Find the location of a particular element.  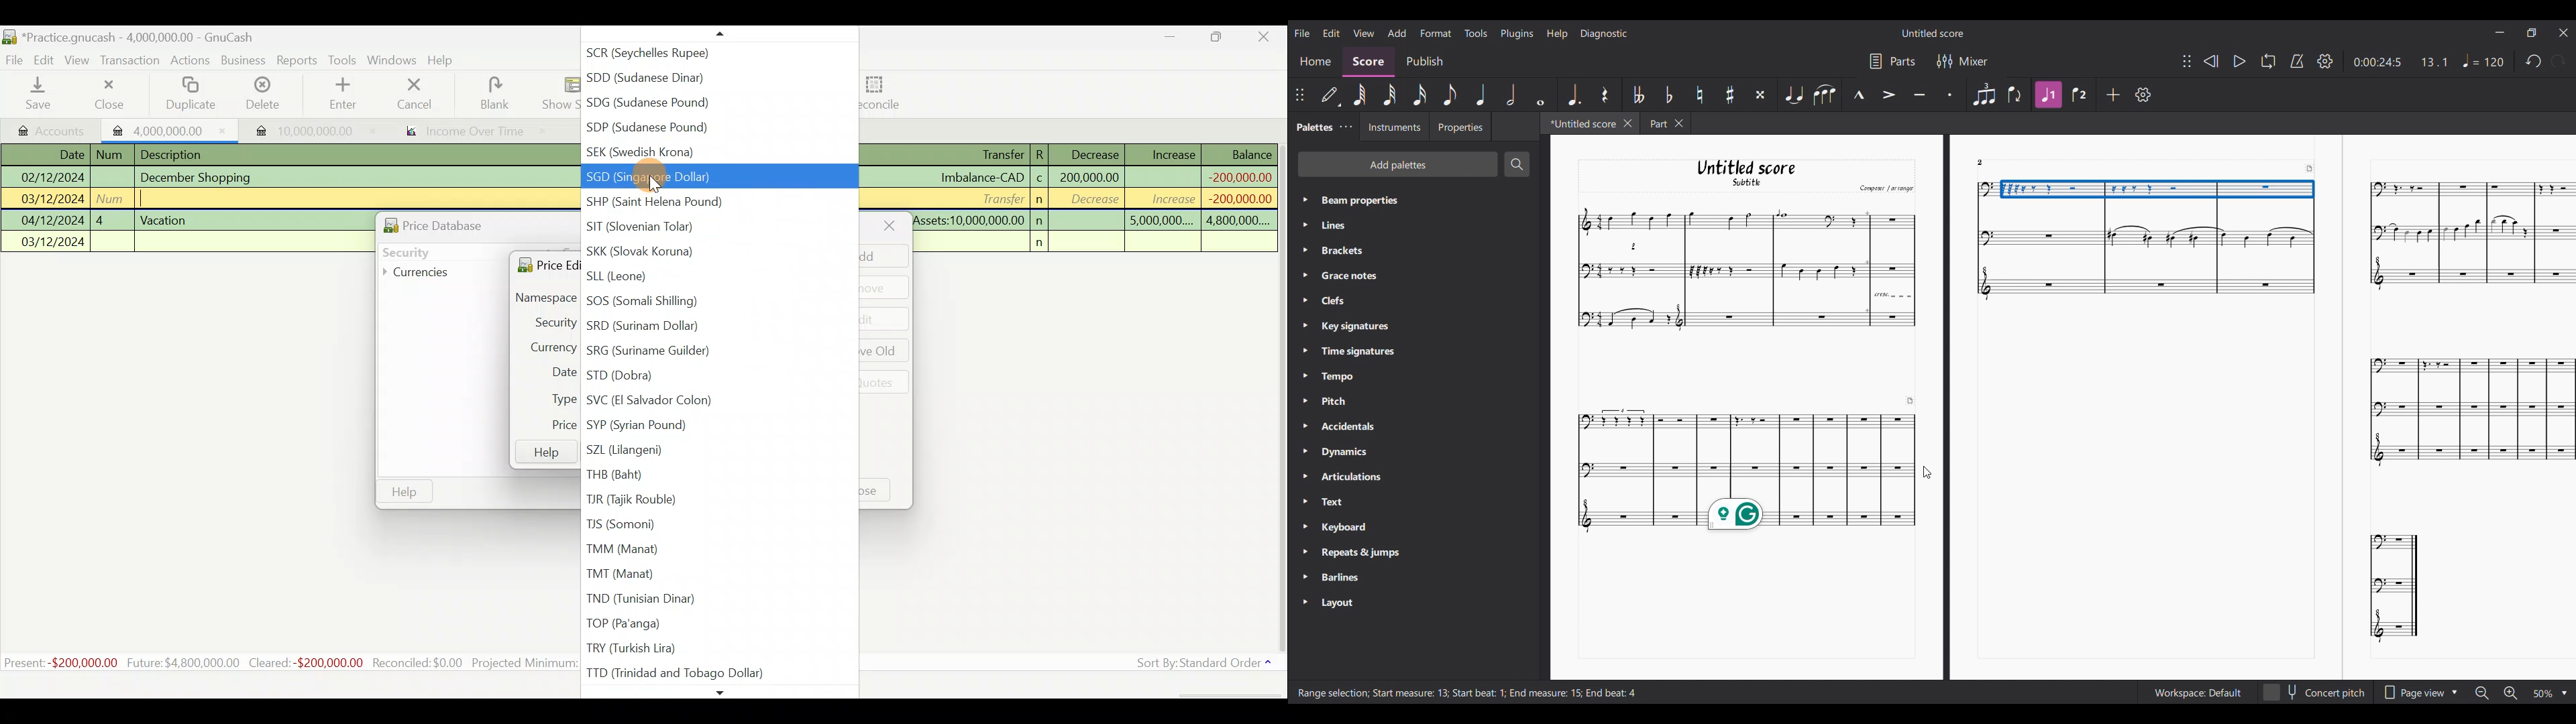

Close interface is located at coordinates (2563, 33).